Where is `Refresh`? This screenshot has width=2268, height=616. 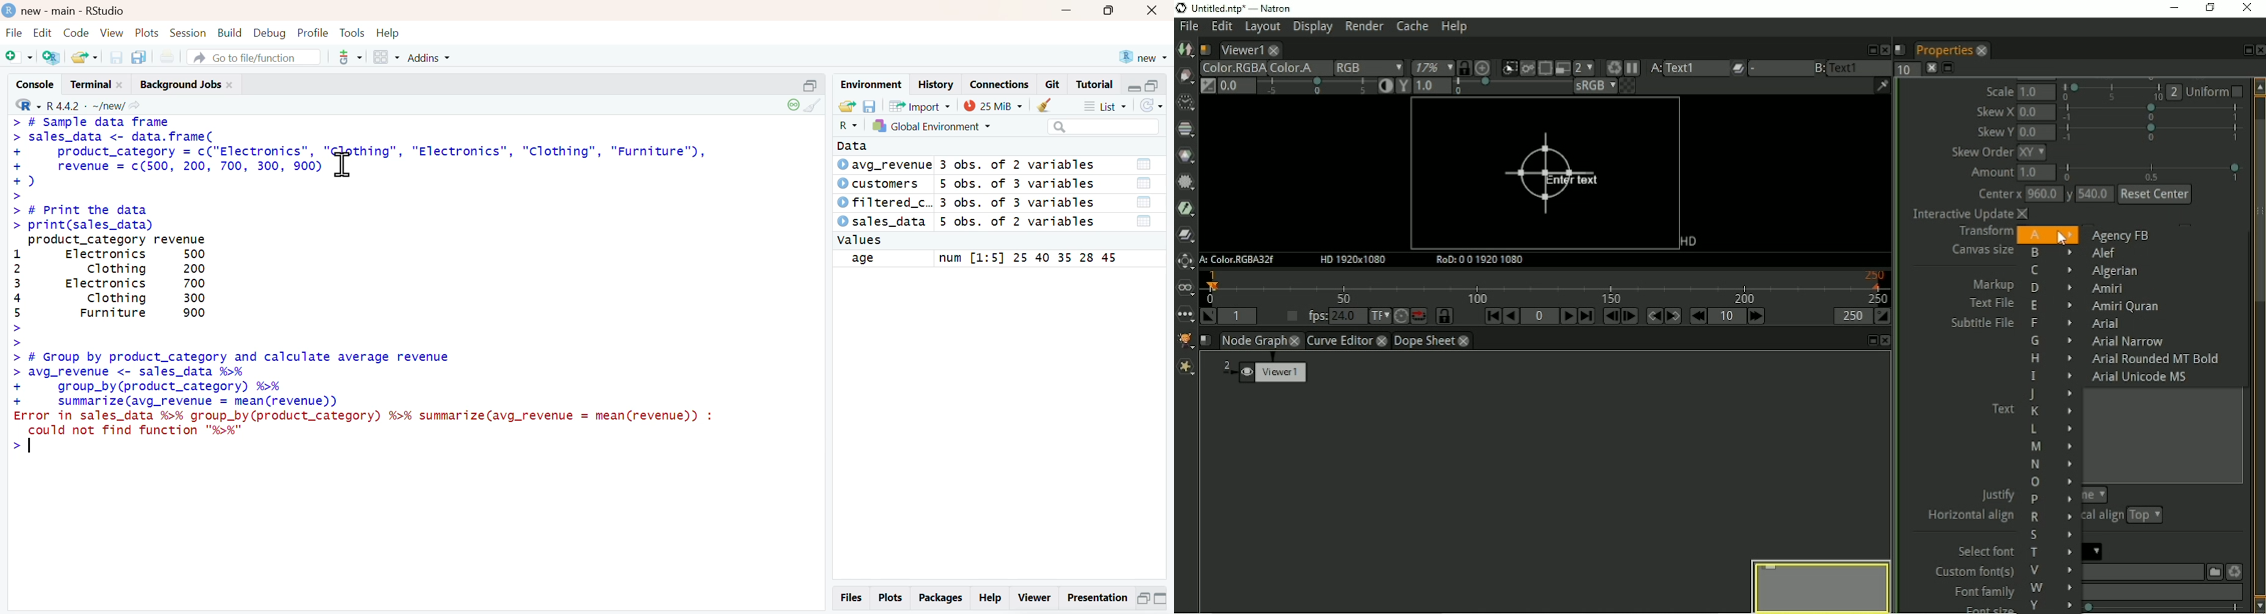
Refresh is located at coordinates (1151, 106).